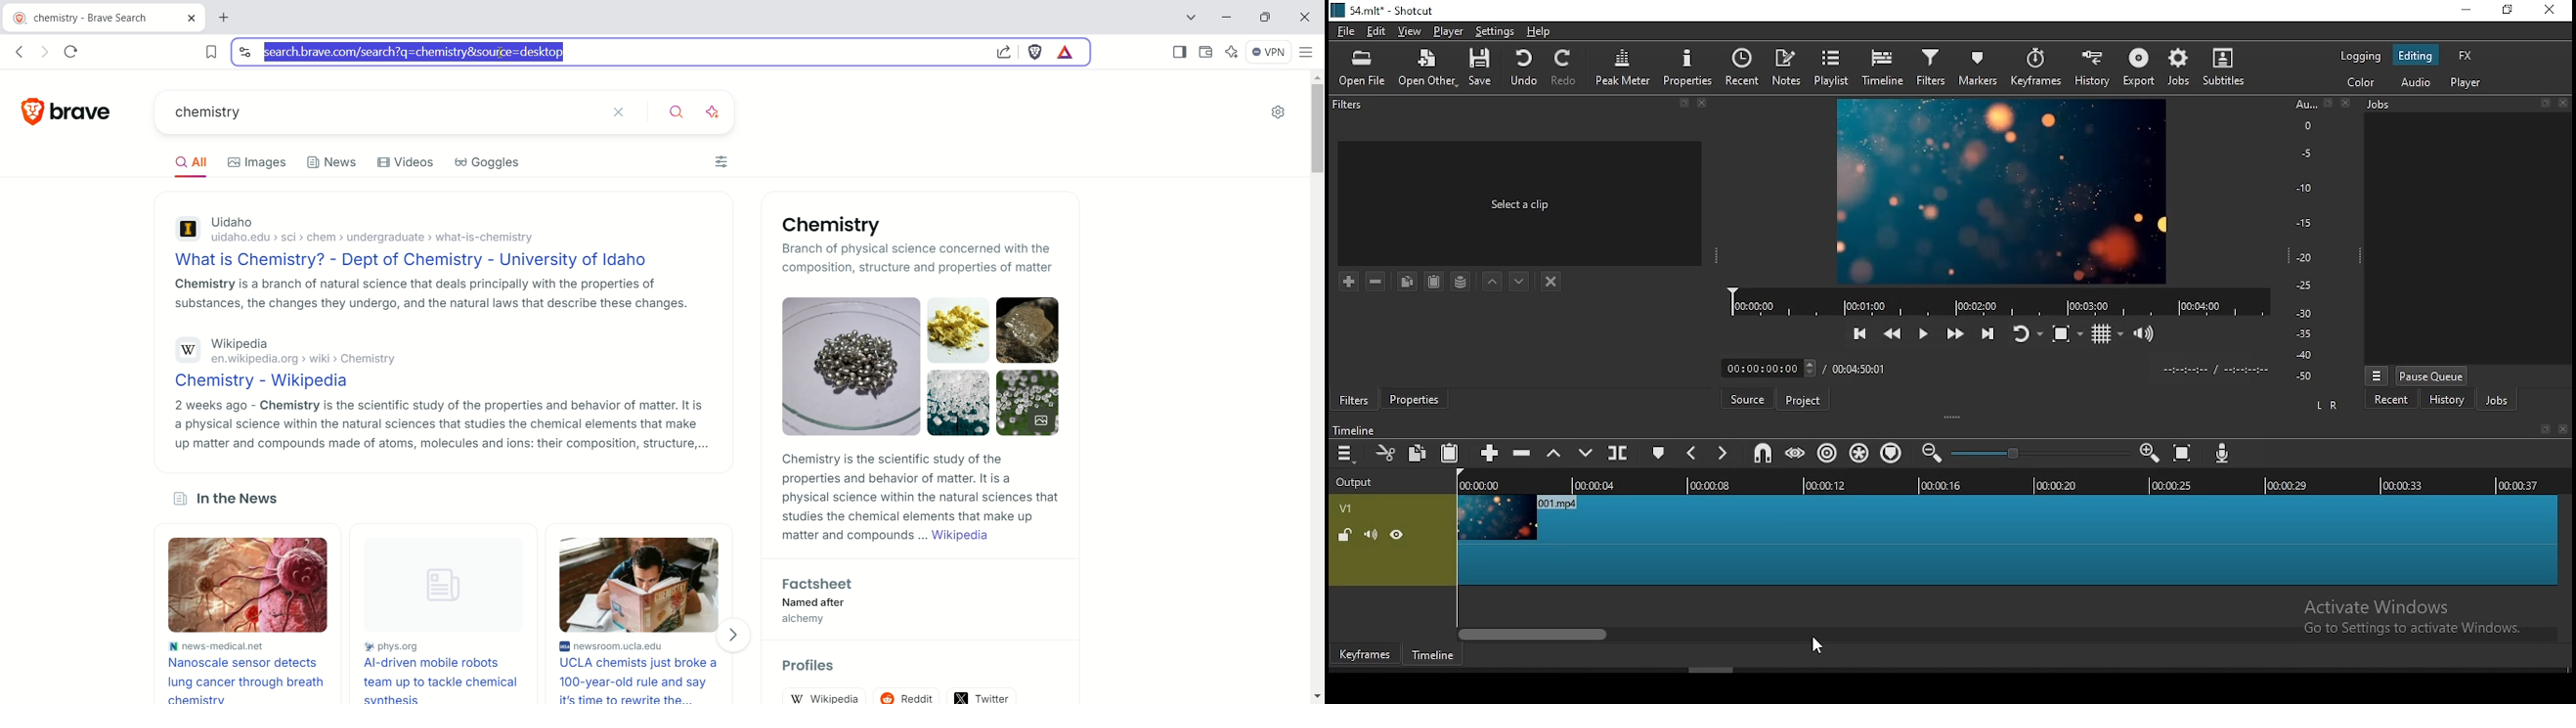 The image size is (2576, 728). Describe the element at coordinates (645, 645) in the screenshot. I see `newsroom.ucla.edu` at that location.